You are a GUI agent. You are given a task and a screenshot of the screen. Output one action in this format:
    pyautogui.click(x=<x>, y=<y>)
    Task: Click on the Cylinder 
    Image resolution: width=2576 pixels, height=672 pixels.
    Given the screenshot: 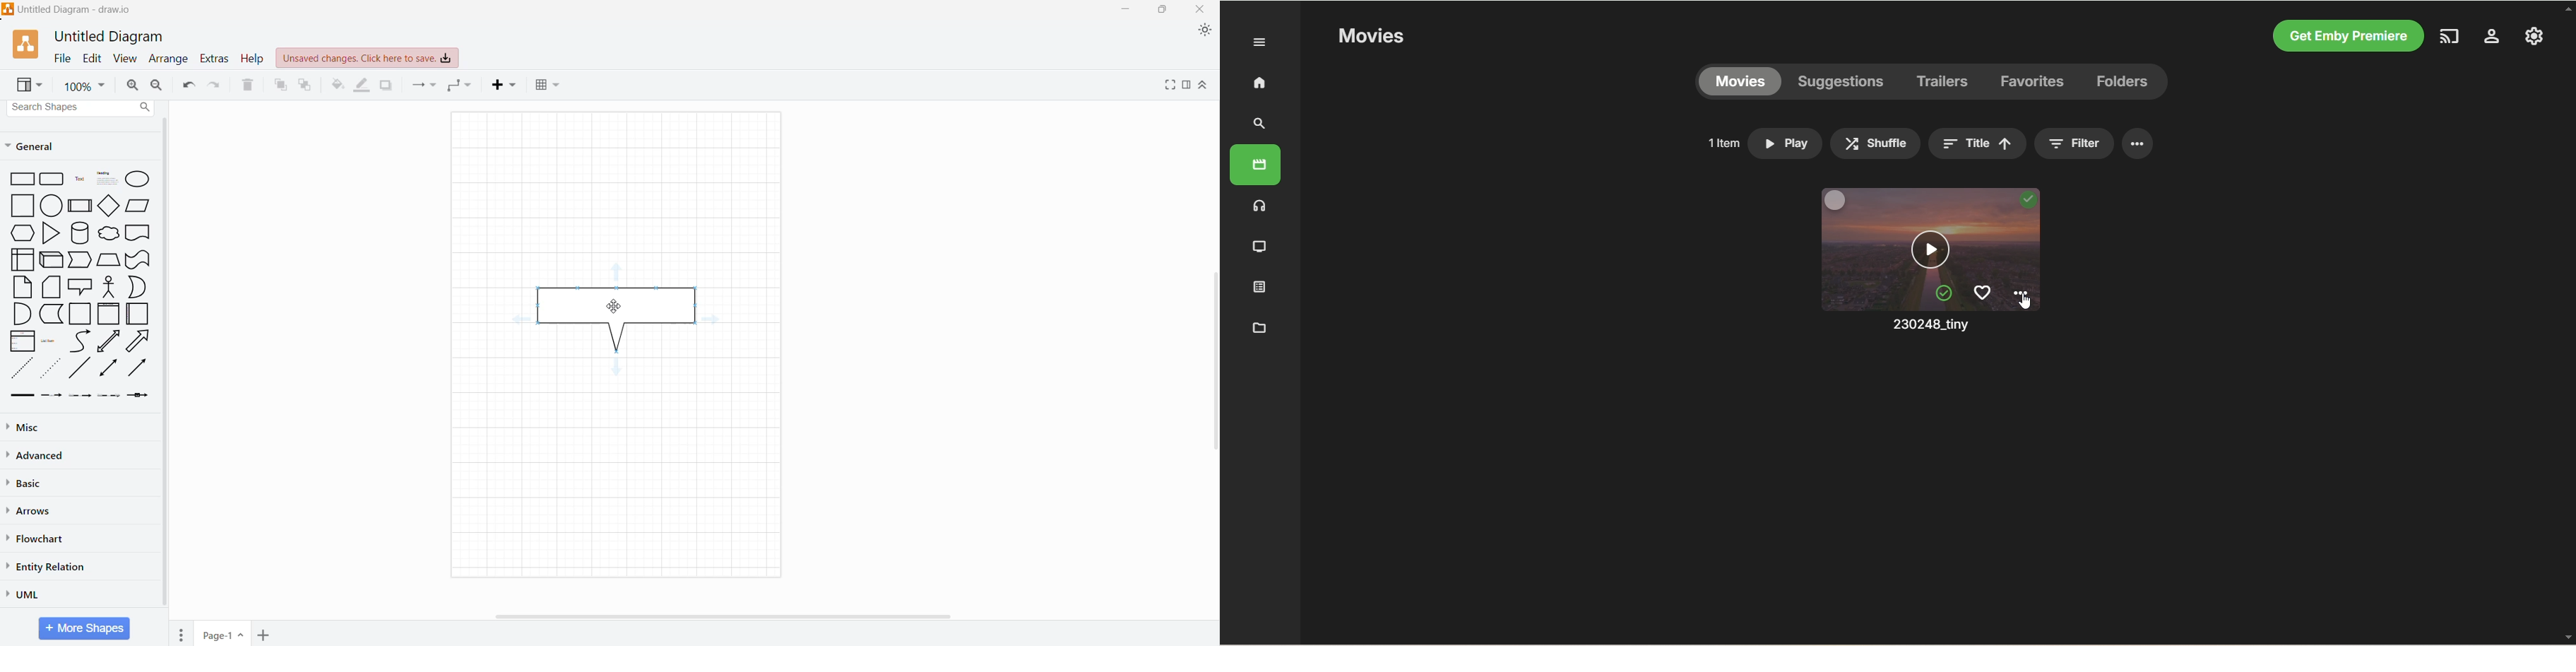 What is the action you would take?
    pyautogui.click(x=79, y=233)
    